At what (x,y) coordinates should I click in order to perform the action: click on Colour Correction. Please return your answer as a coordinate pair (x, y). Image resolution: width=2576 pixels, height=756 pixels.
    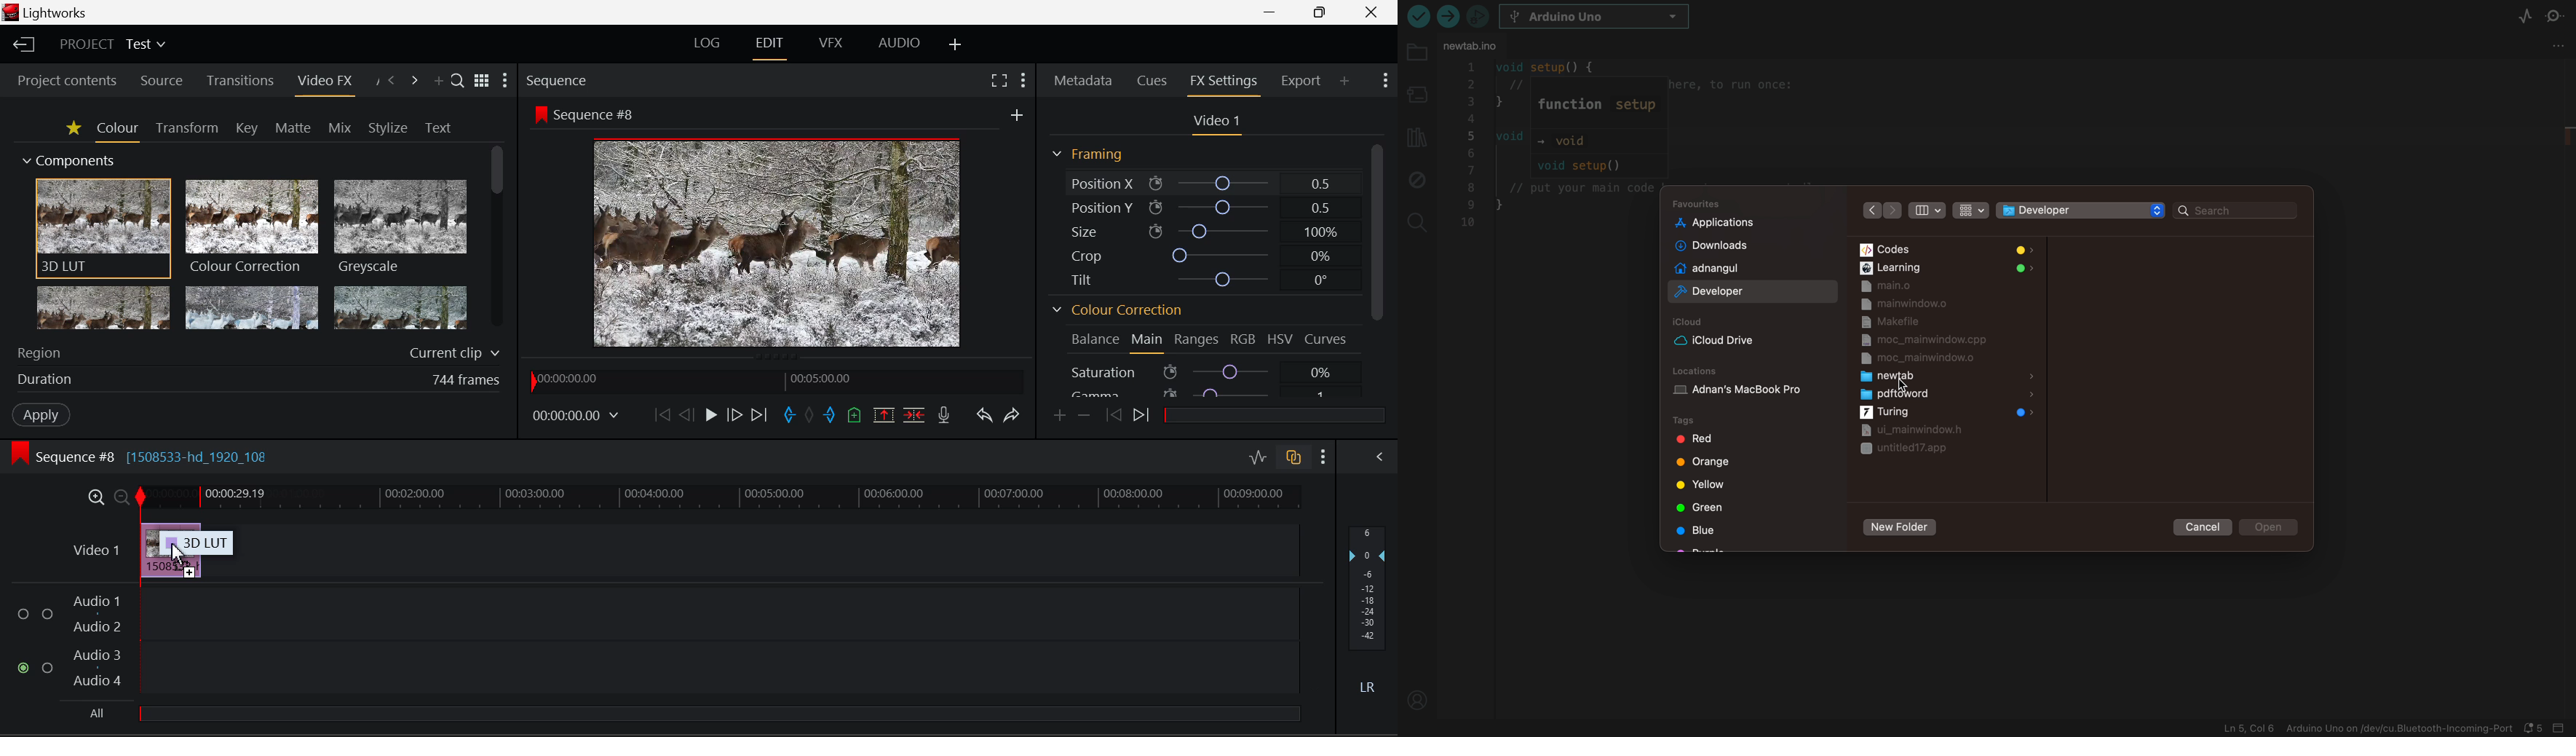
    Looking at the image, I should click on (253, 227).